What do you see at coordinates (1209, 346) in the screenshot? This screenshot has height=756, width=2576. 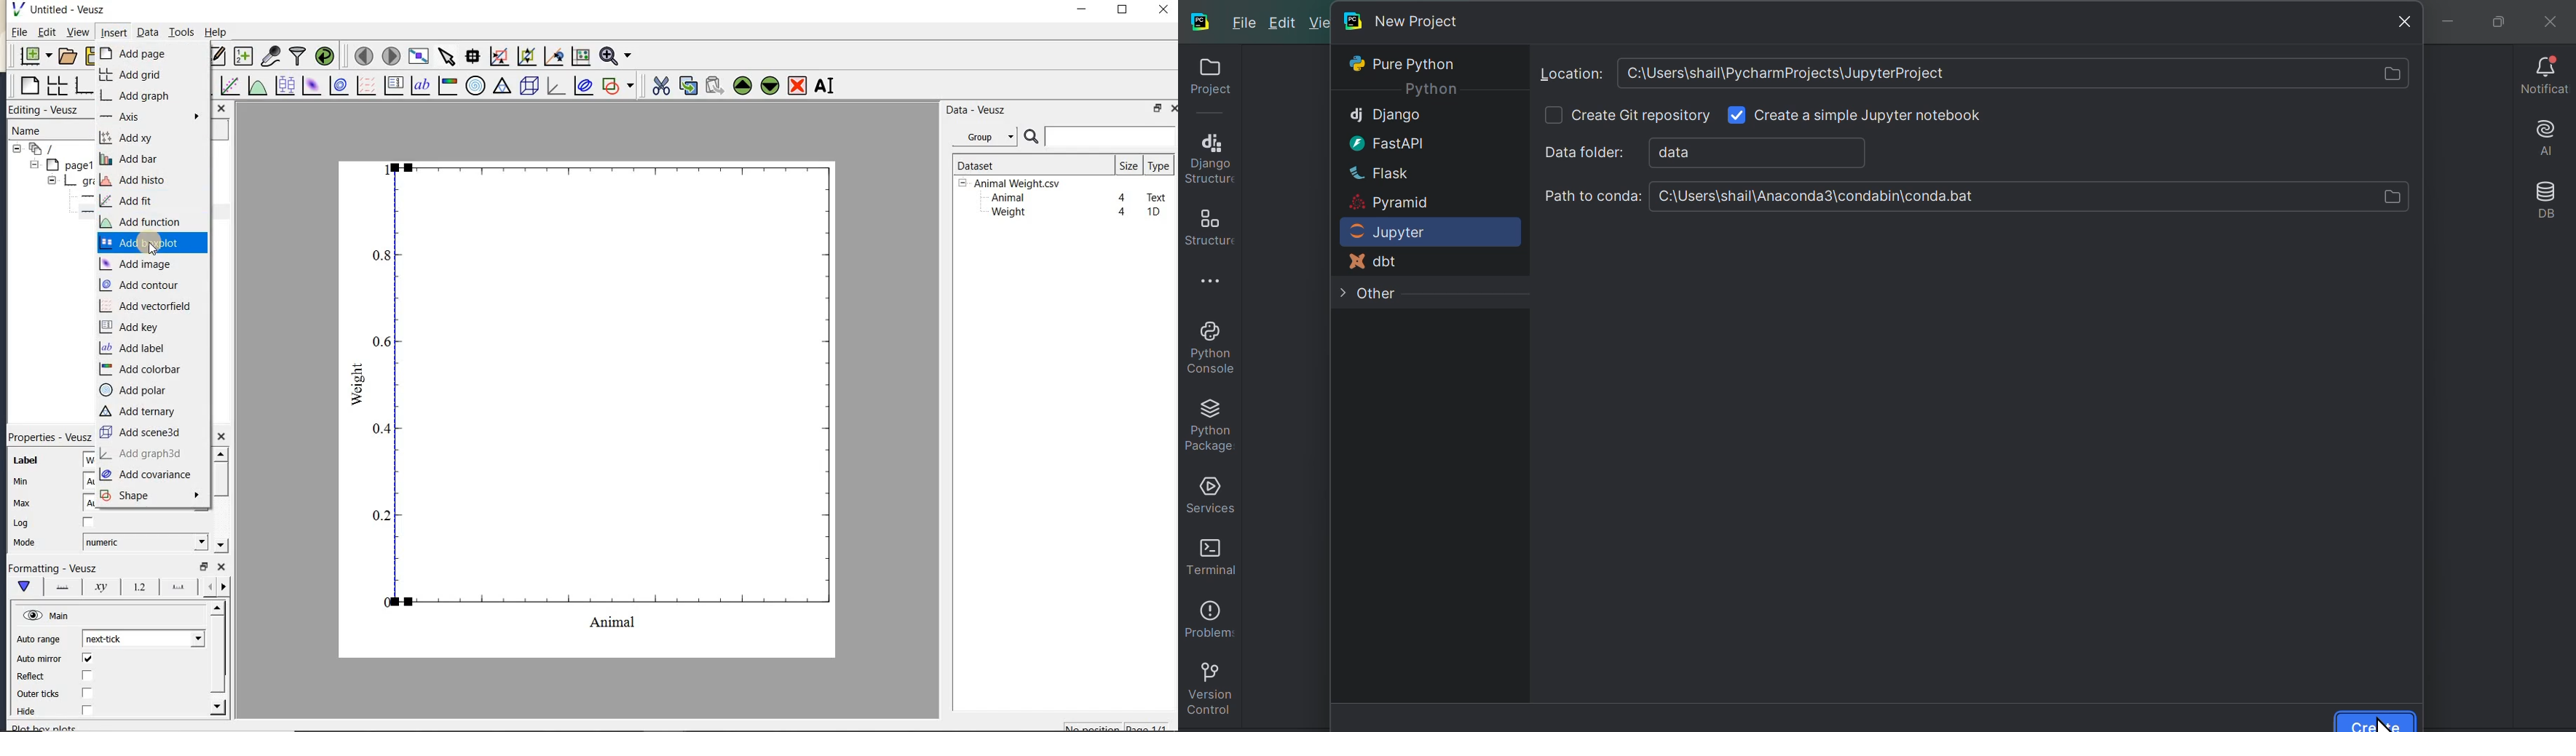 I see `Python console` at bounding box center [1209, 346].